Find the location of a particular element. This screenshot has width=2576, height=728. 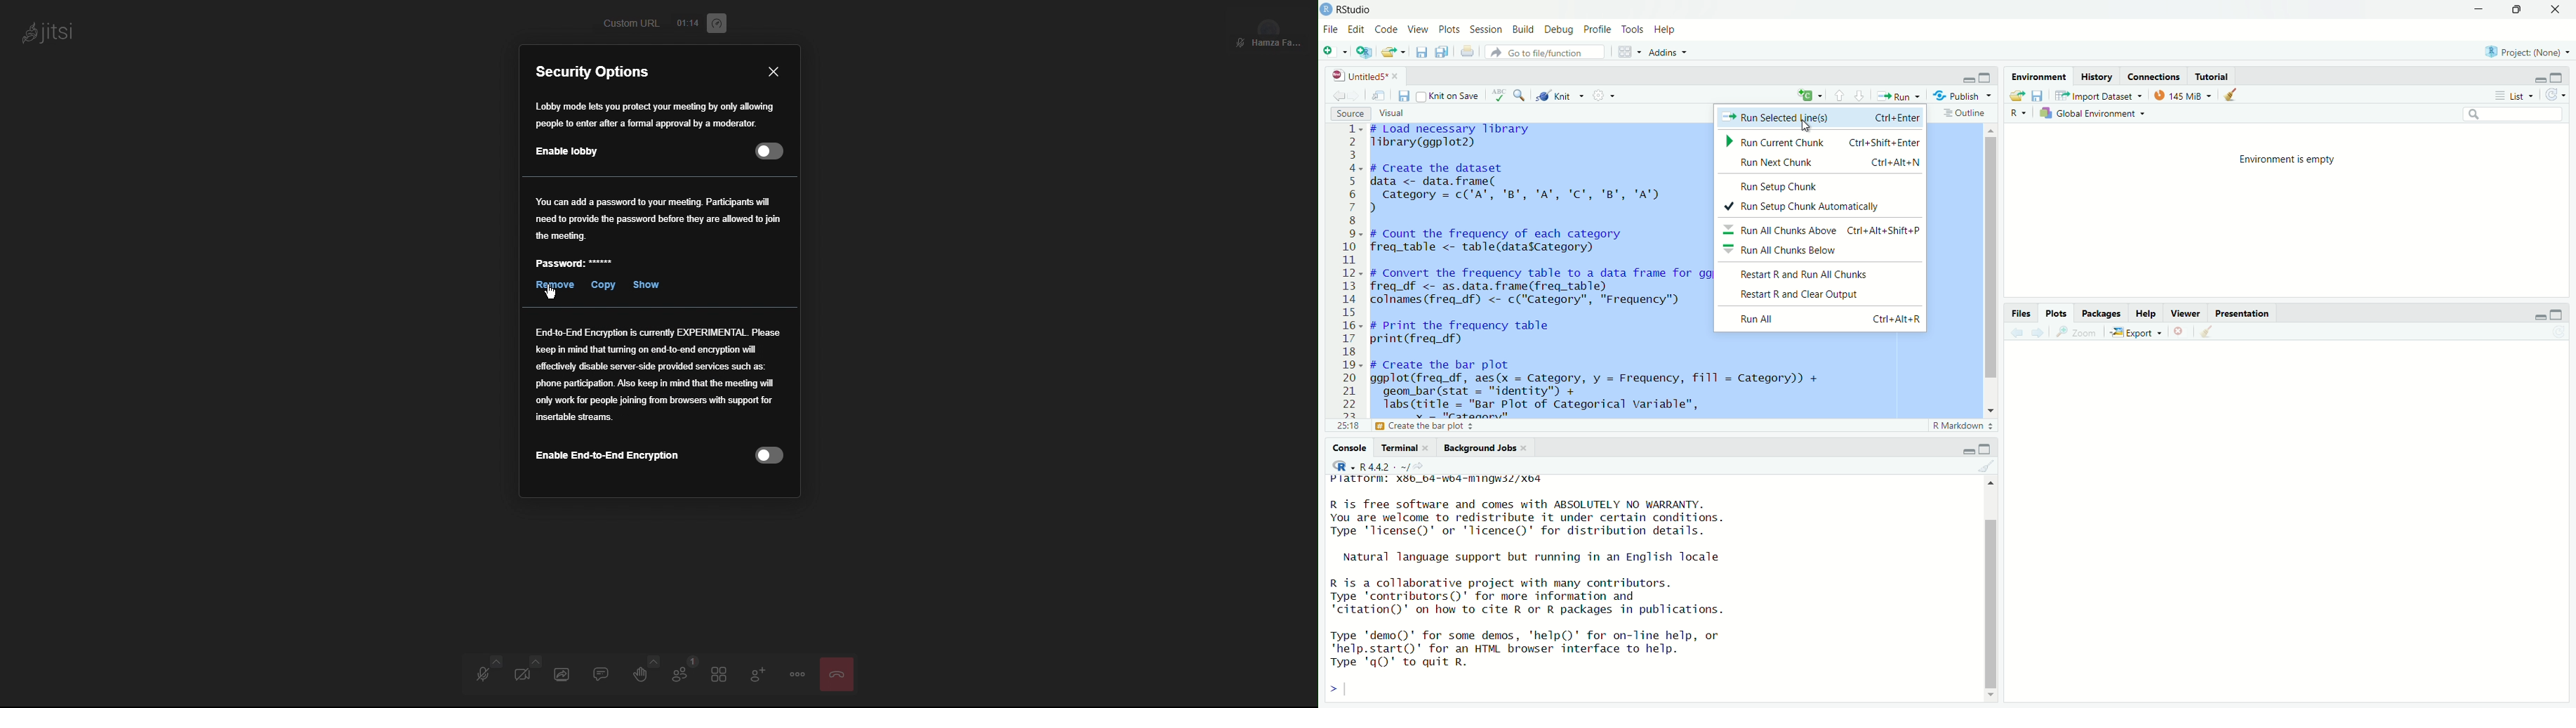

list is located at coordinates (2518, 96).